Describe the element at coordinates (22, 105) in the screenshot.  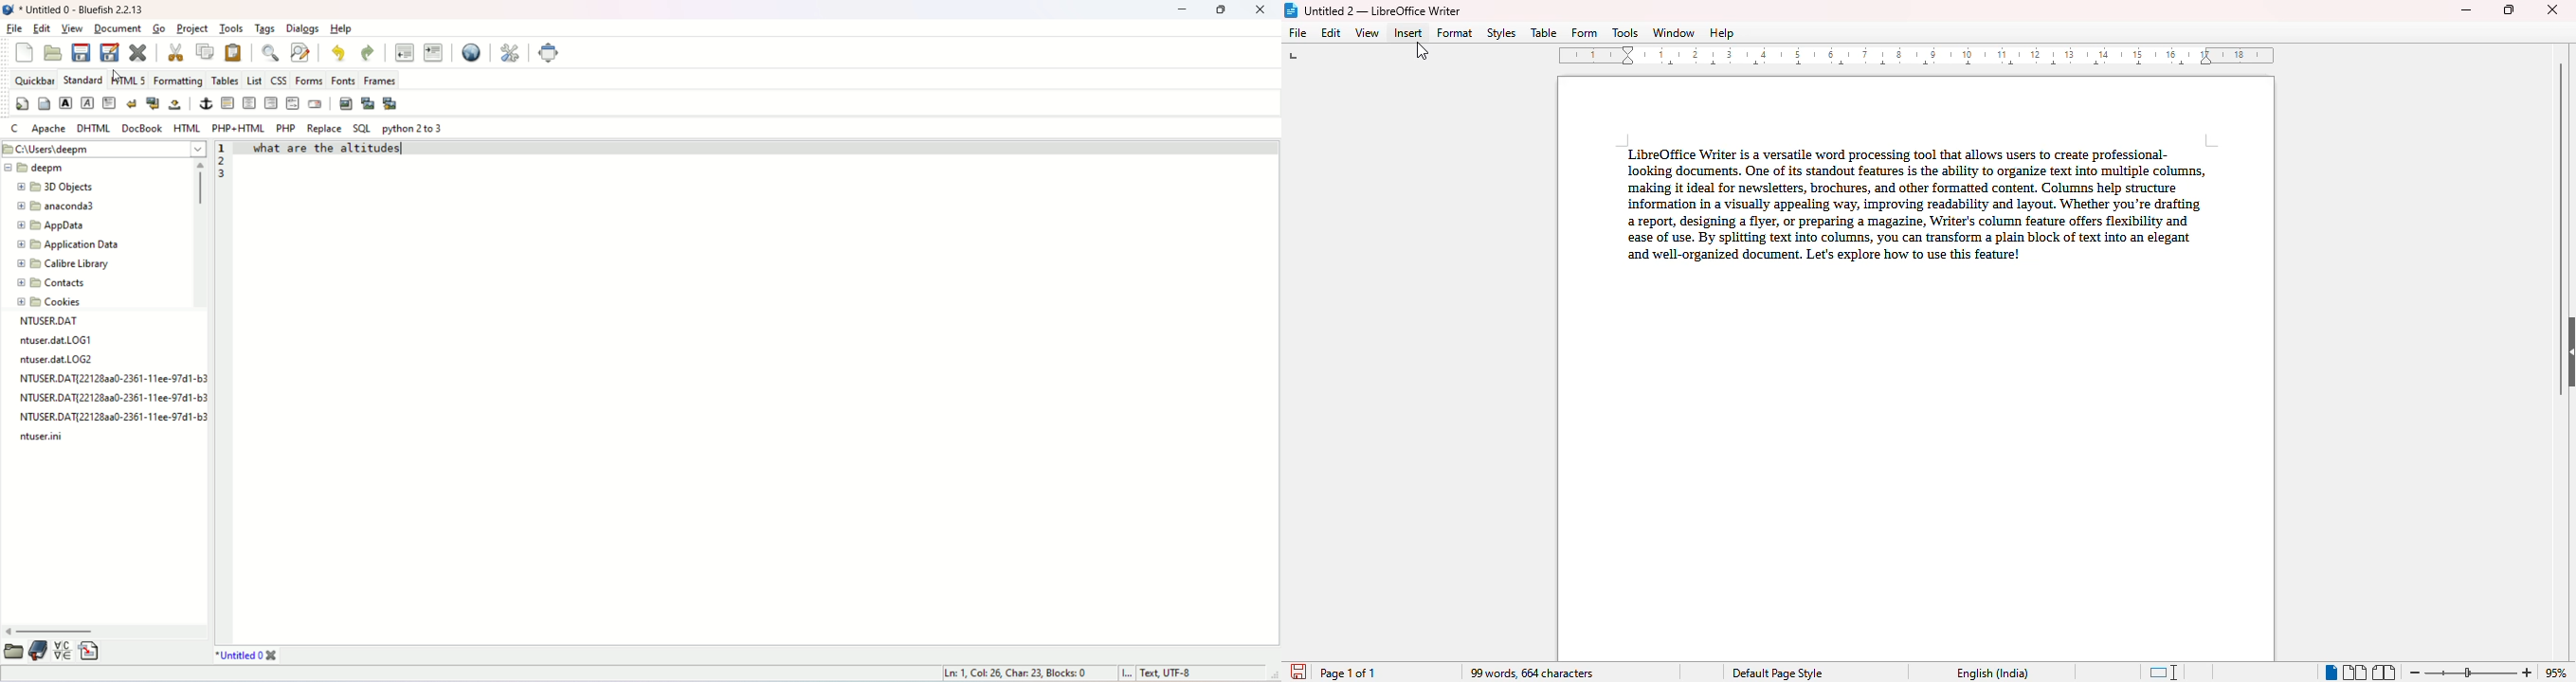
I see `quickstart` at that location.